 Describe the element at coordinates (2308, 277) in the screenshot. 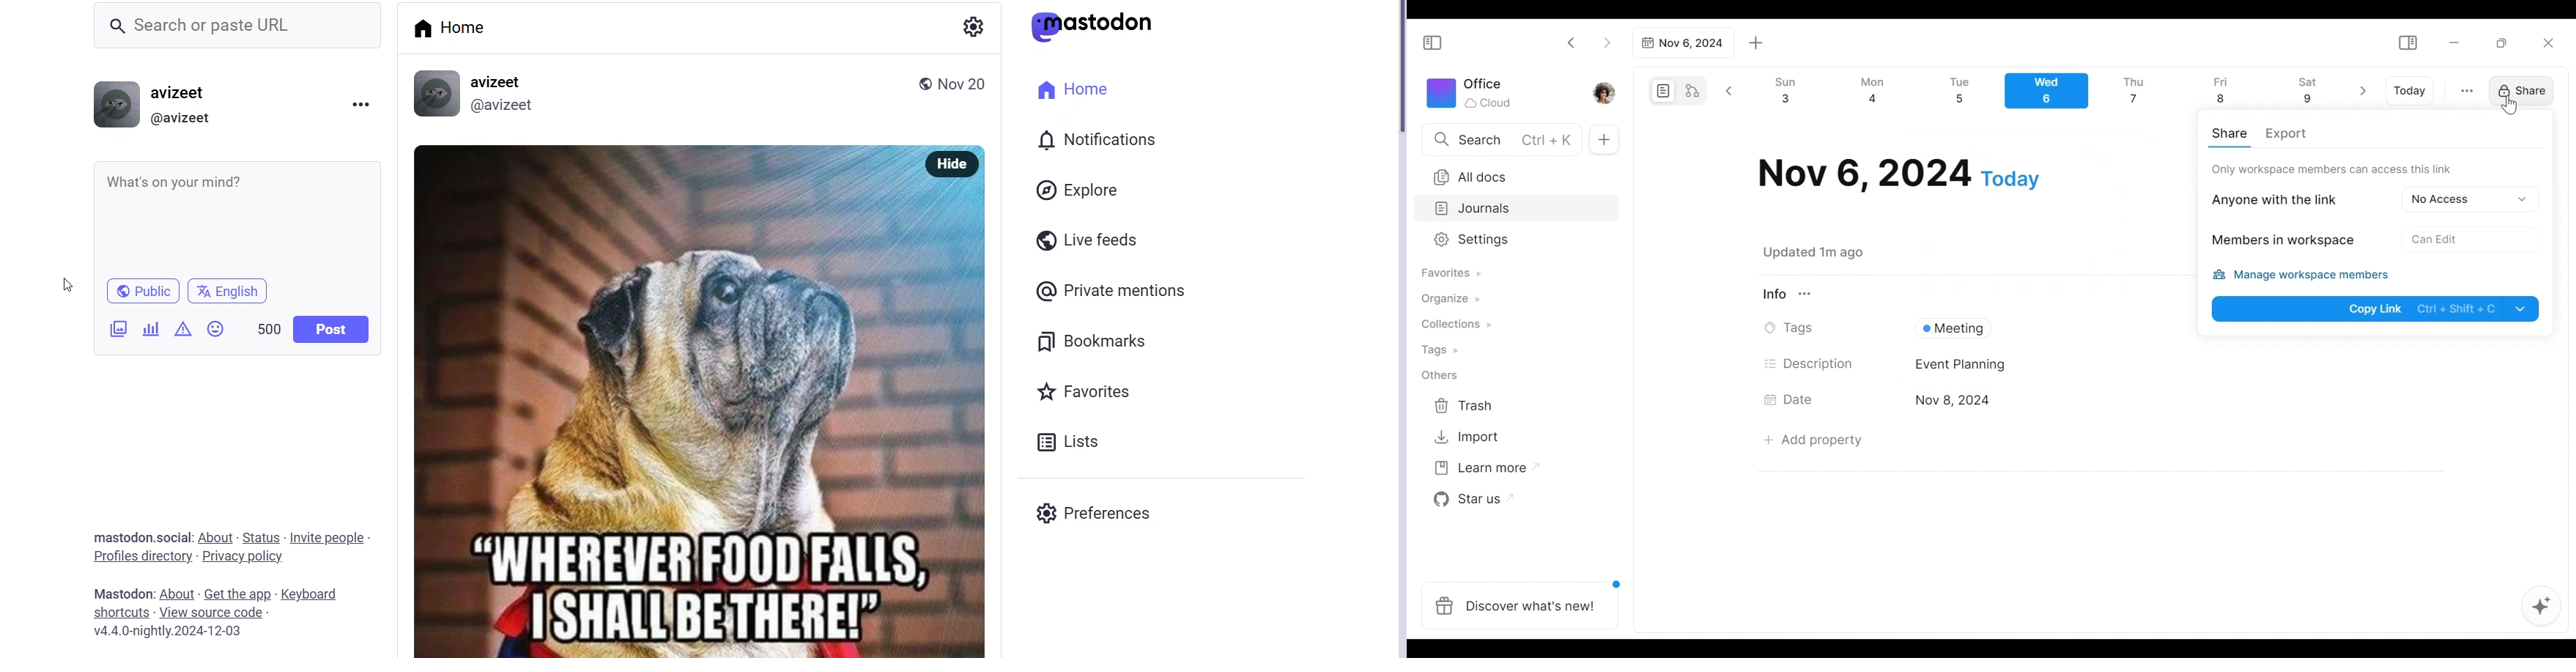

I see `Manage workspace members` at that location.